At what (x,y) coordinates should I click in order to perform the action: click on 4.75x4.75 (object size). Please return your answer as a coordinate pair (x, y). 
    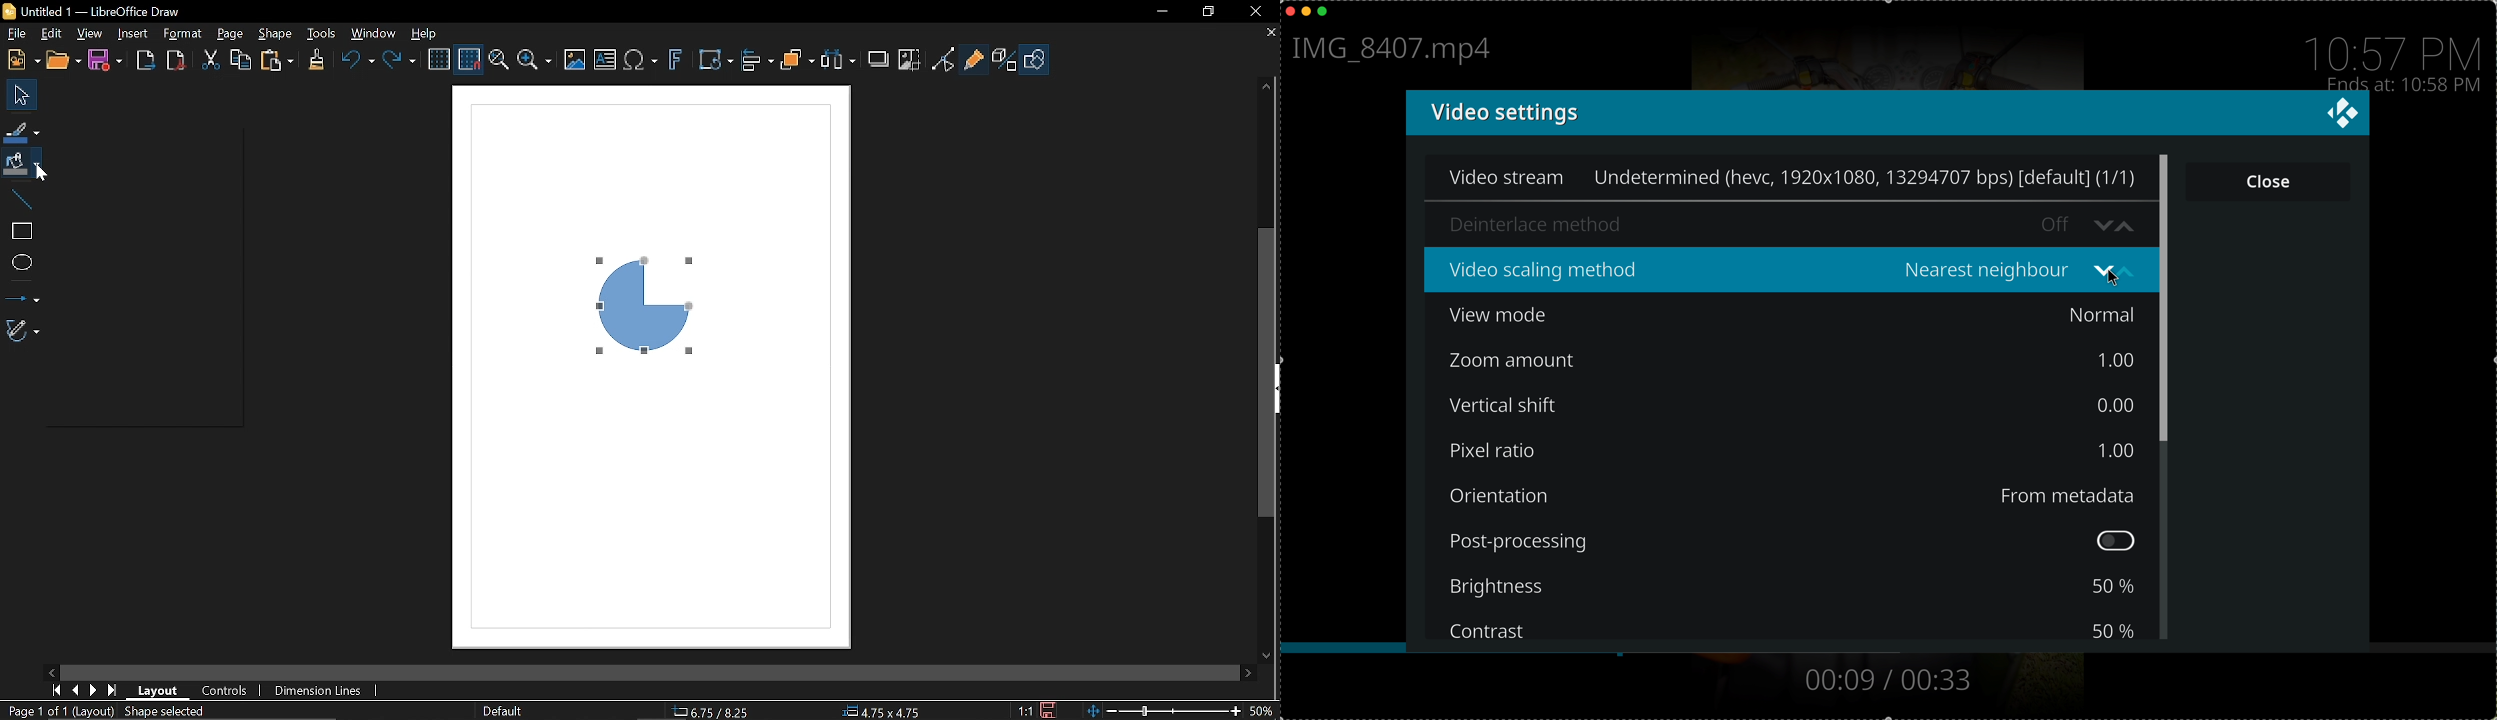
    Looking at the image, I should click on (880, 712).